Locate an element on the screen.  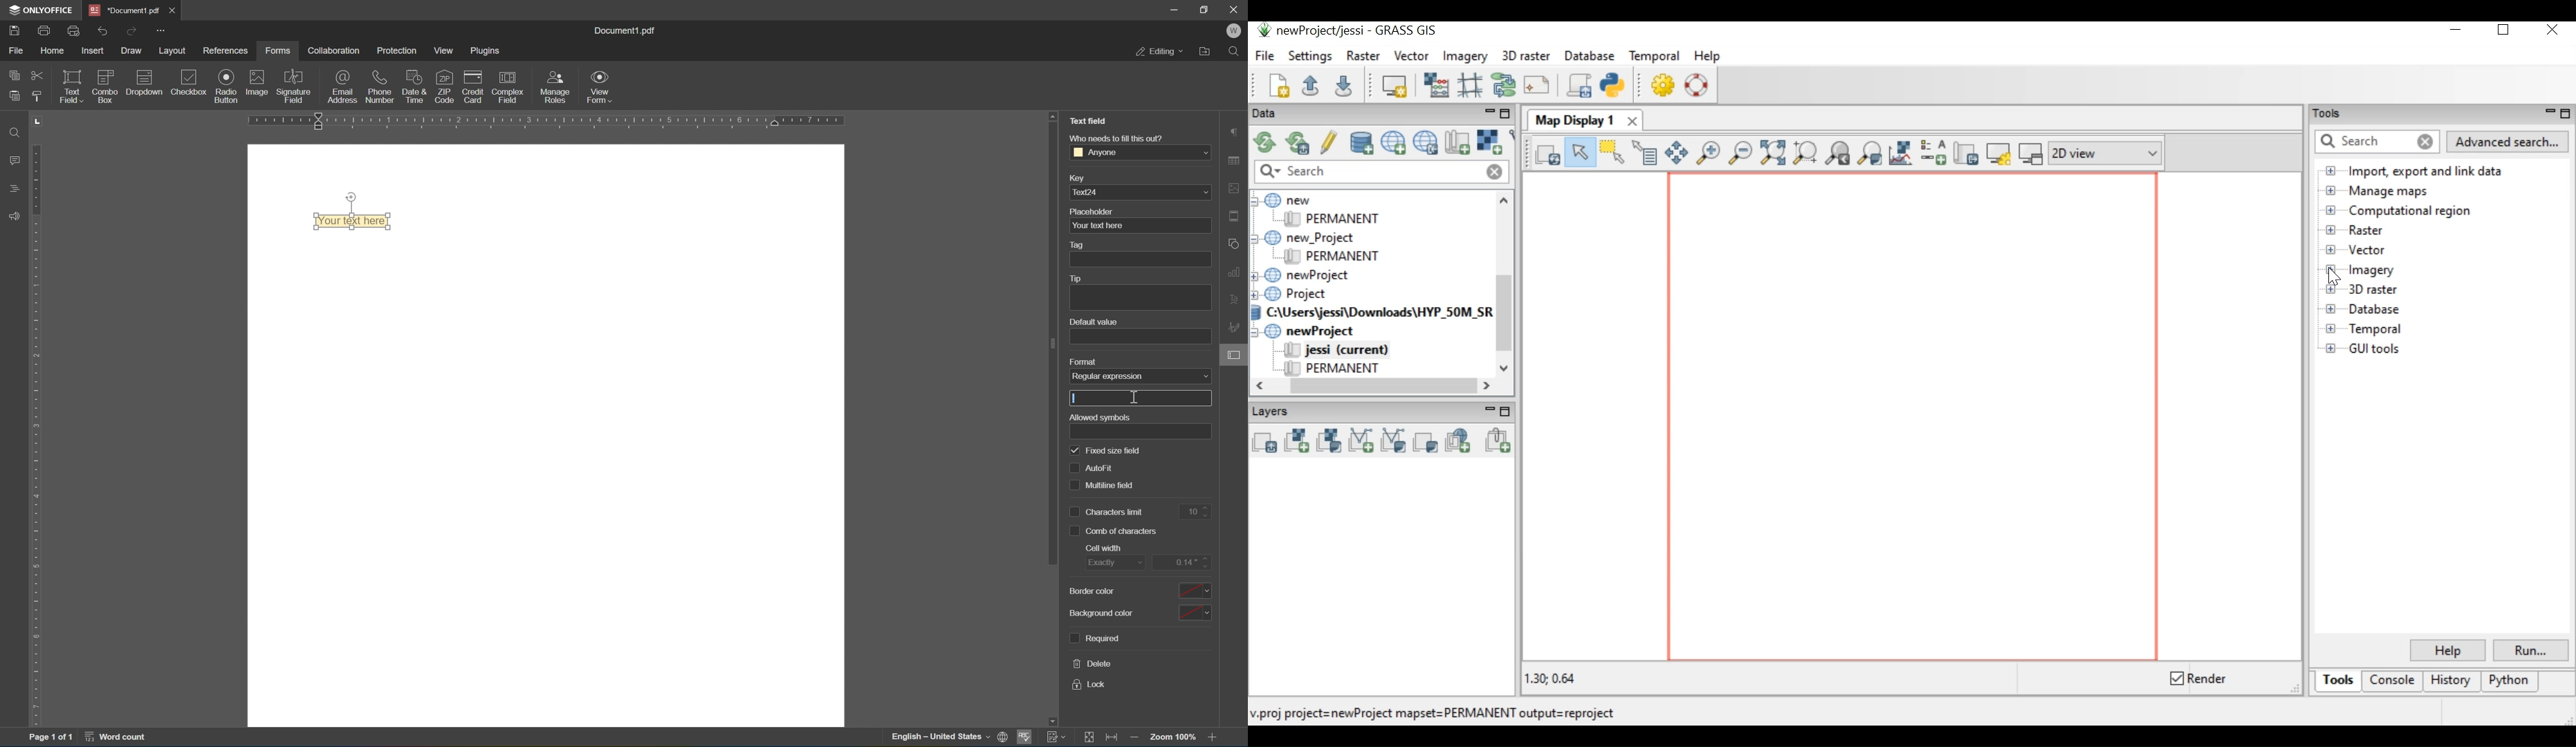
complex field is located at coordinates (506, 87).